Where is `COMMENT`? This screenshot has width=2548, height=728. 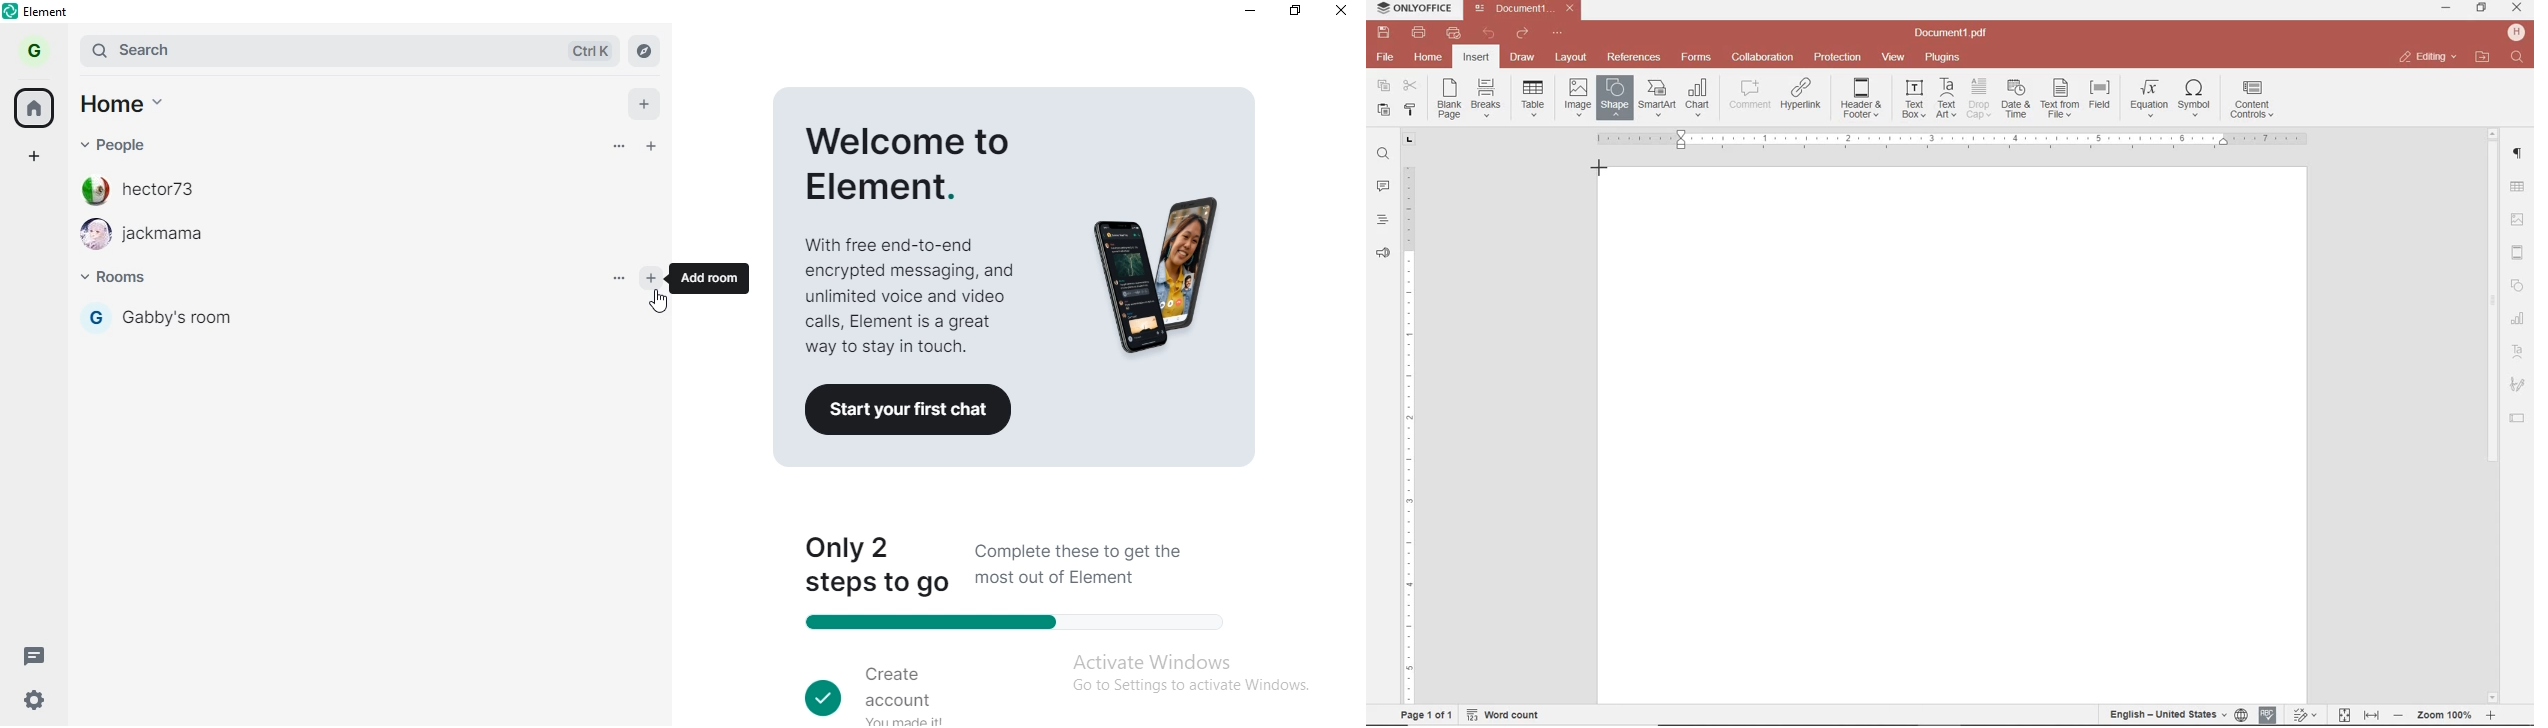
COMMENT is located at coordinates (1751, 95).